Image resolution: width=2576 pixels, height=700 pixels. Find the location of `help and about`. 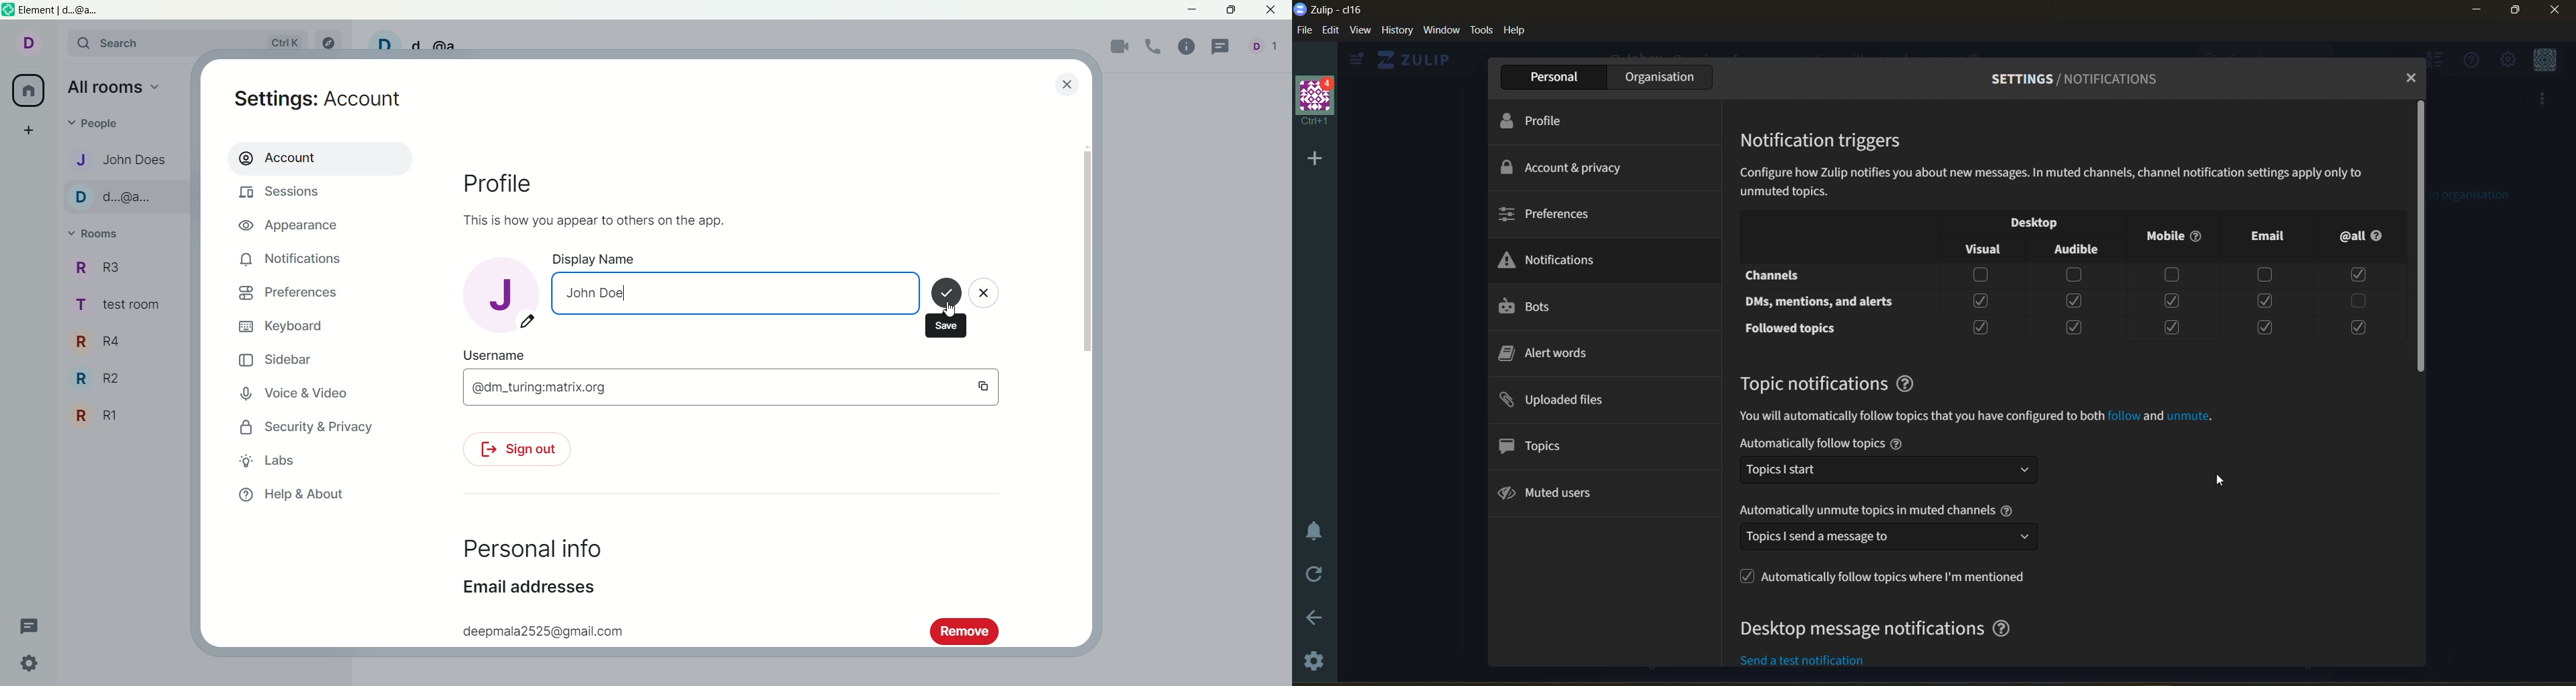

help and about is located at coordinates (291, 496).